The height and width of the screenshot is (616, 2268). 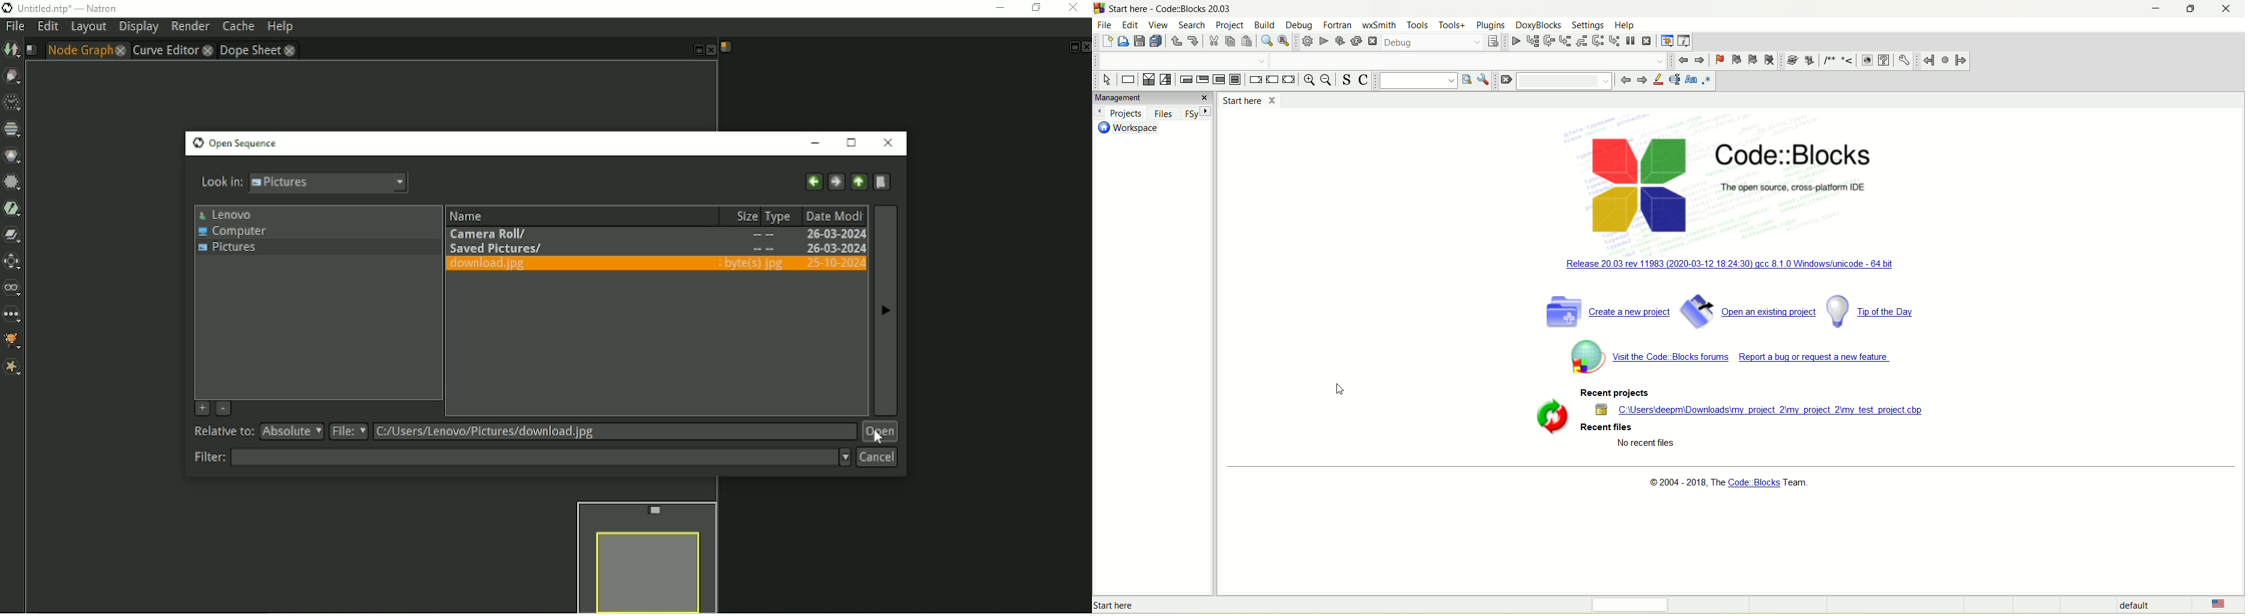 I want to click on logo, so click(x=1099, y=9).